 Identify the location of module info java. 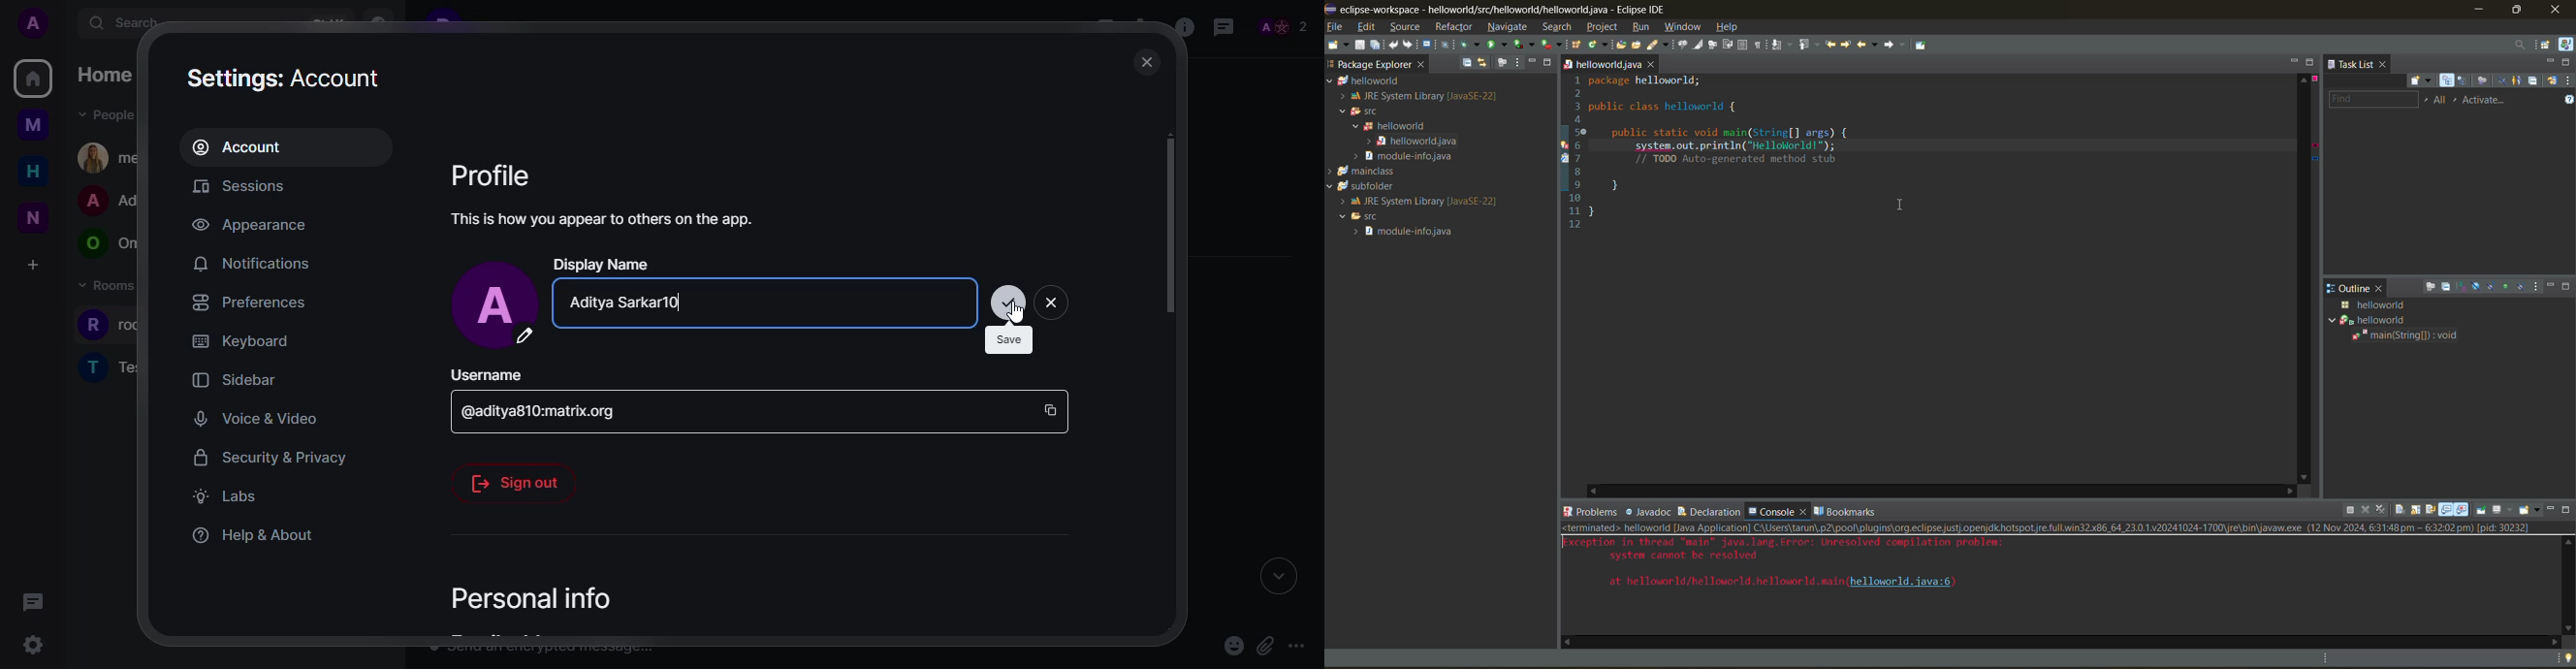
(1415, 233).